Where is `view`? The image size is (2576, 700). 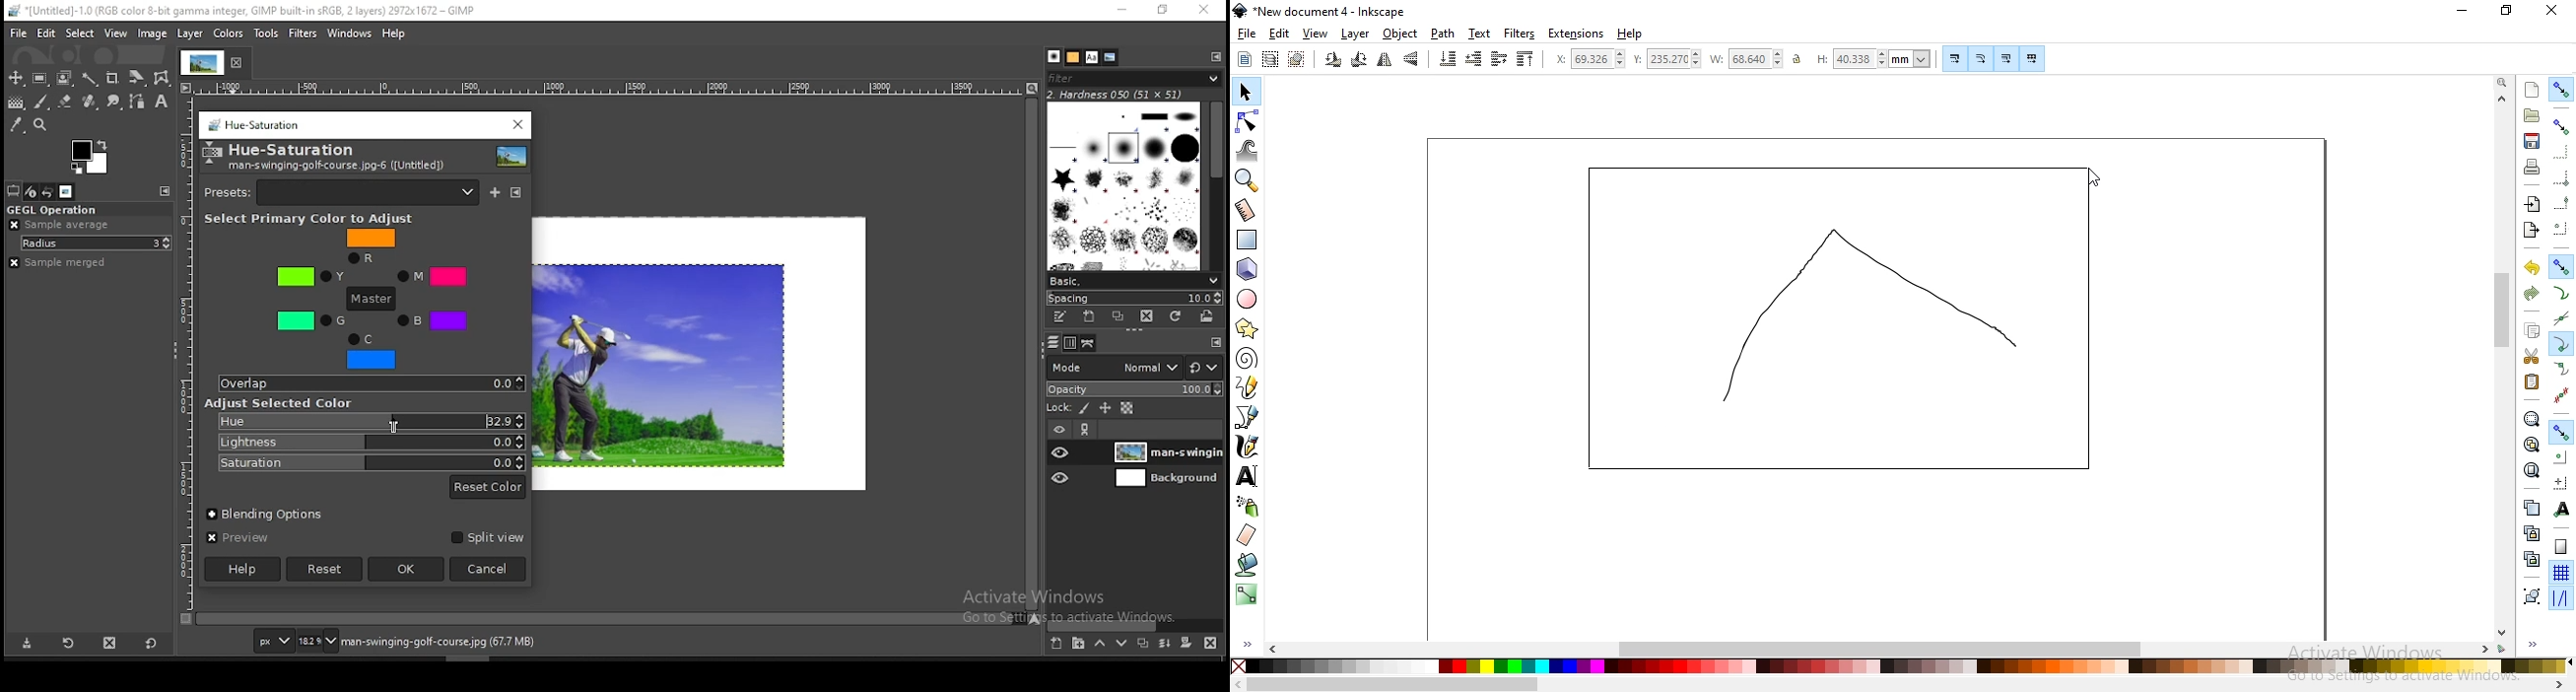
view is located at coordinates (115, 34).